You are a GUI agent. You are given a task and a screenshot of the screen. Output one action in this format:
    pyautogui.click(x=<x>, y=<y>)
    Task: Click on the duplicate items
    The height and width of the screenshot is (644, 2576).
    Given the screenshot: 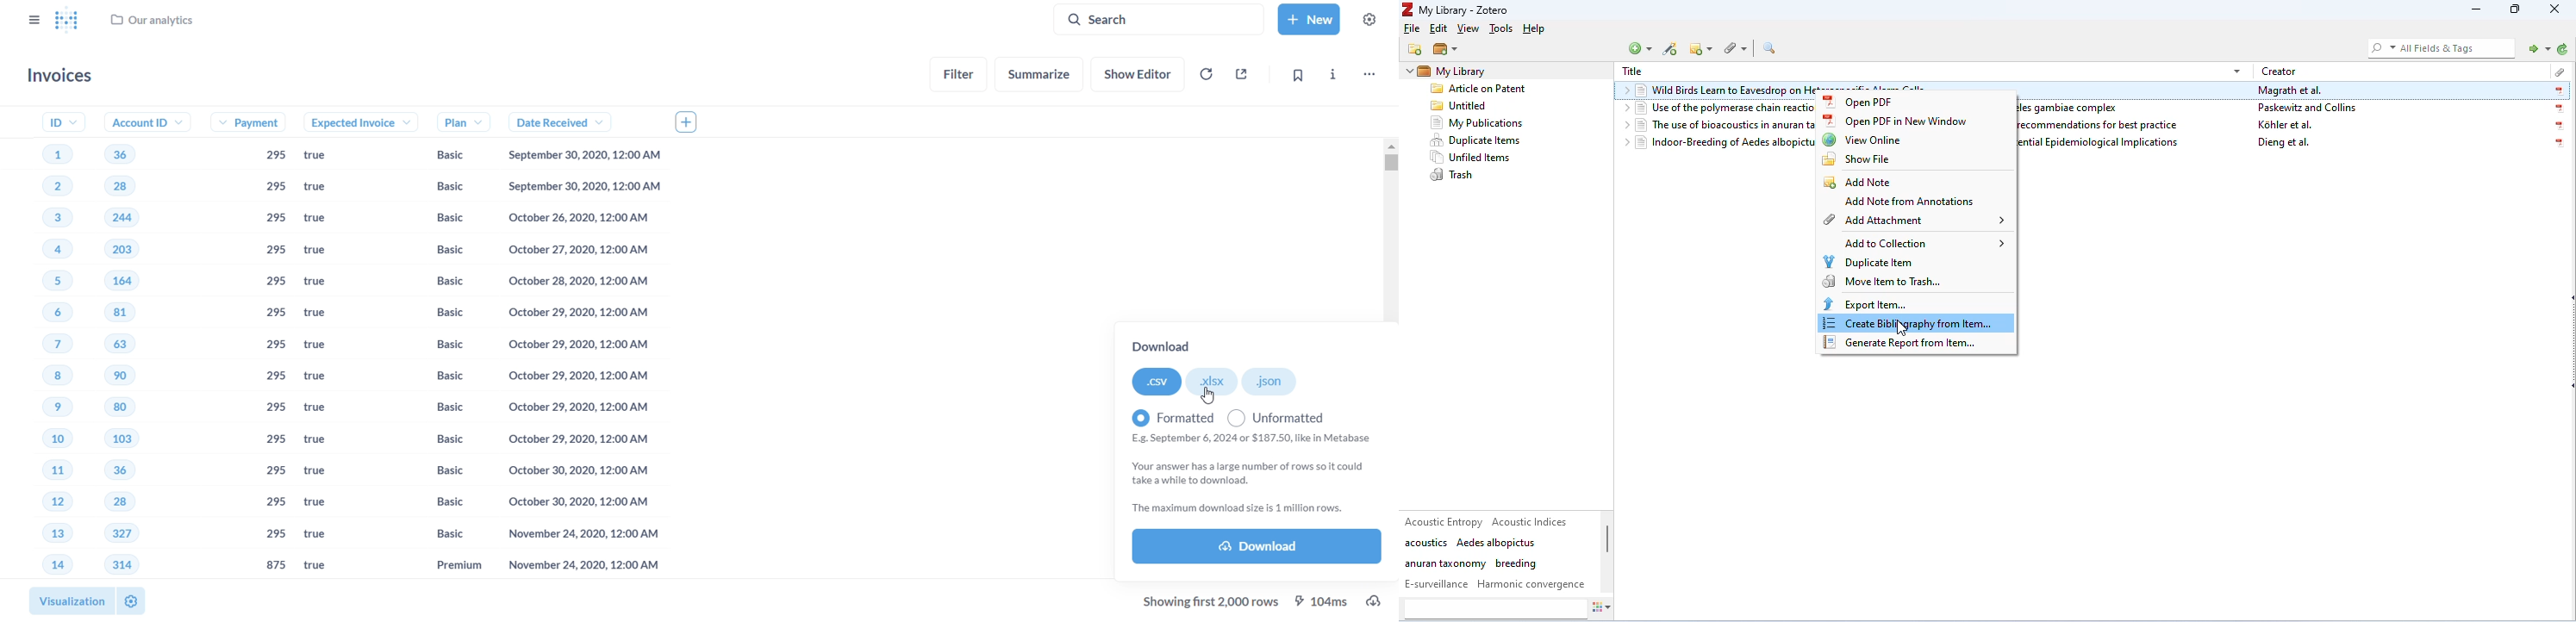 What is the action you would take?
    pyautogui.click(x=1476, y=140)
    